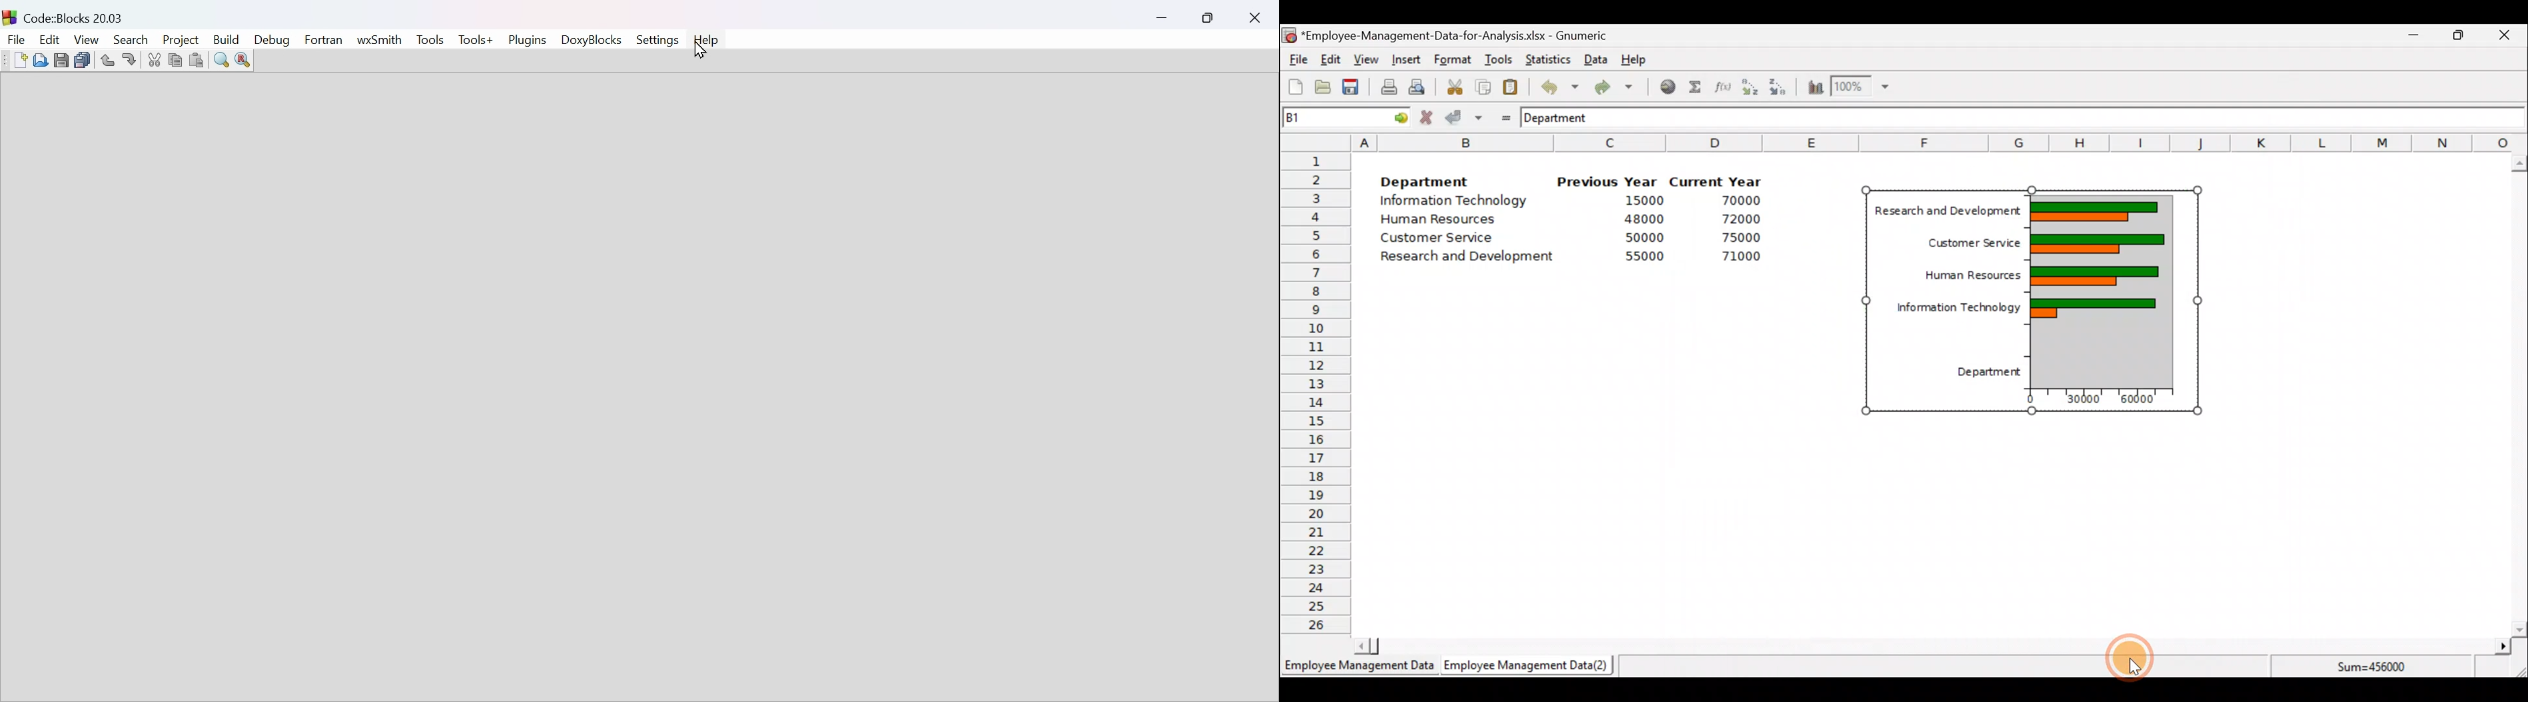  I want to click on Zoom, so click(1861, 86).